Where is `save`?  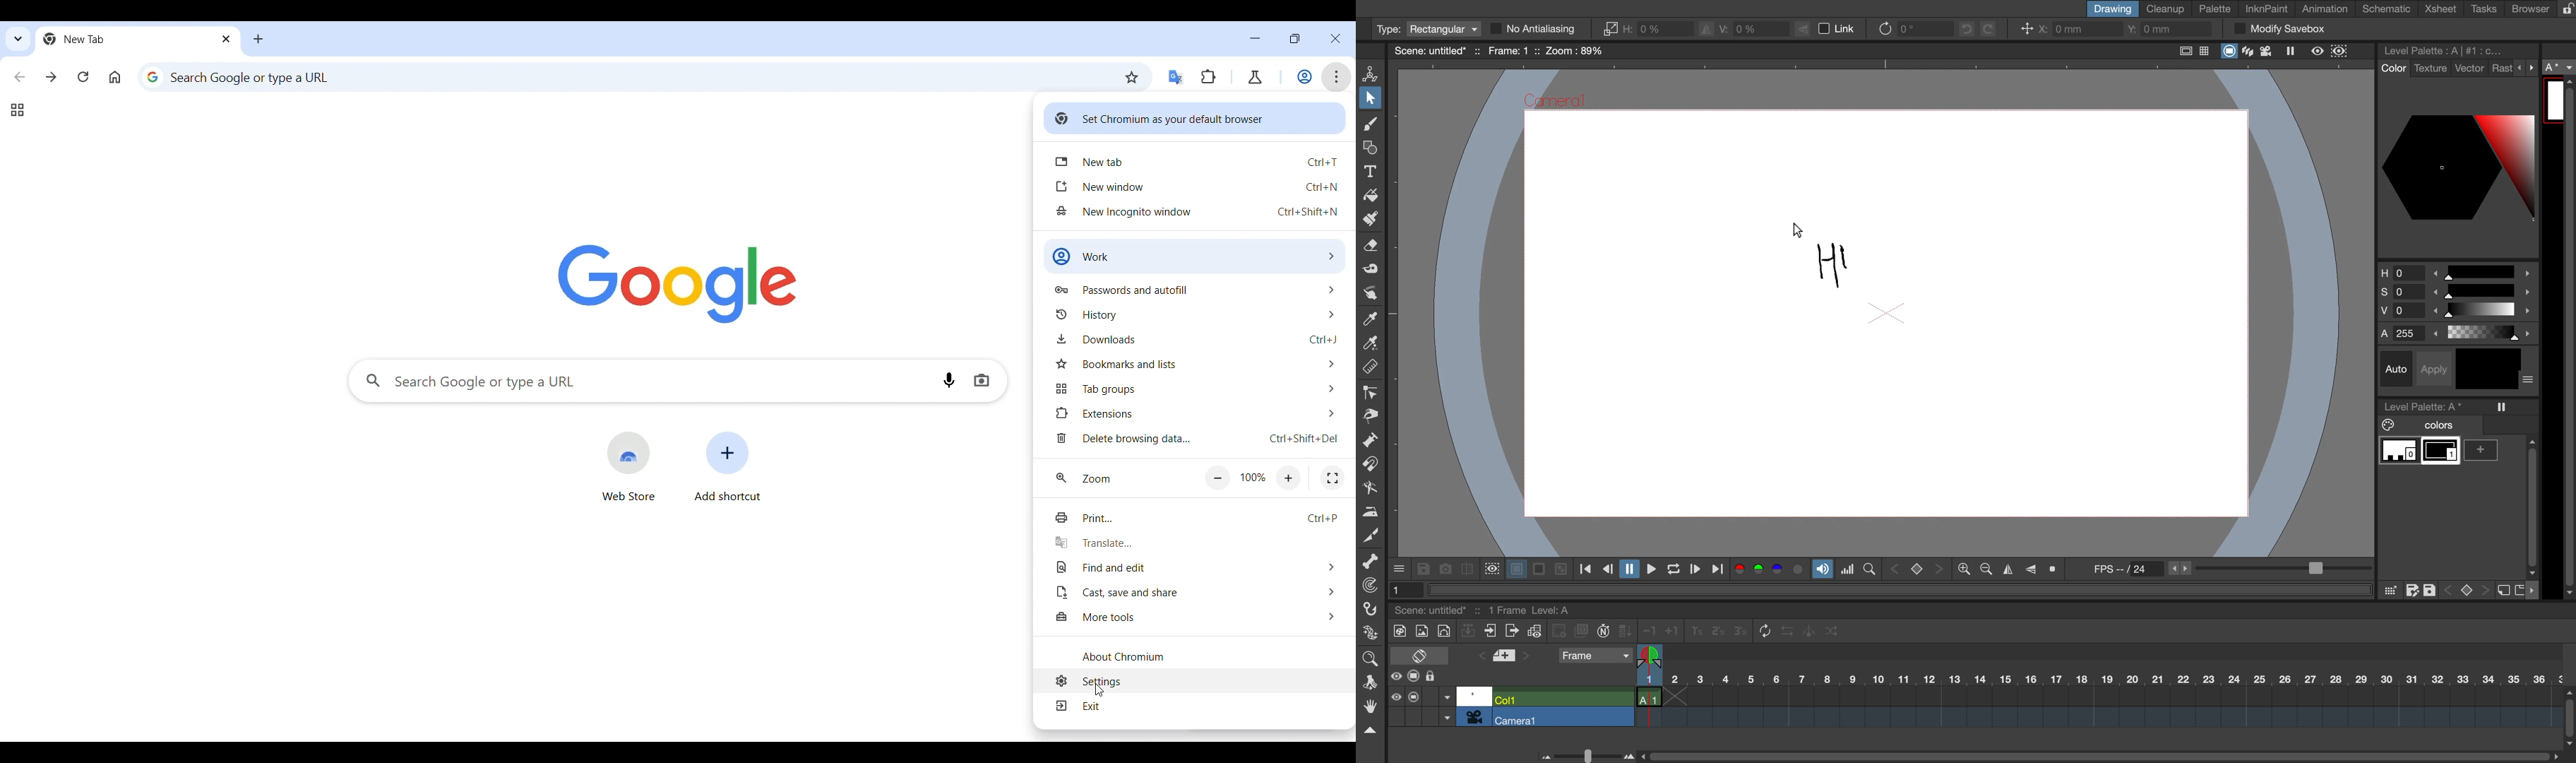
save is located at coordinates (2431, 589).